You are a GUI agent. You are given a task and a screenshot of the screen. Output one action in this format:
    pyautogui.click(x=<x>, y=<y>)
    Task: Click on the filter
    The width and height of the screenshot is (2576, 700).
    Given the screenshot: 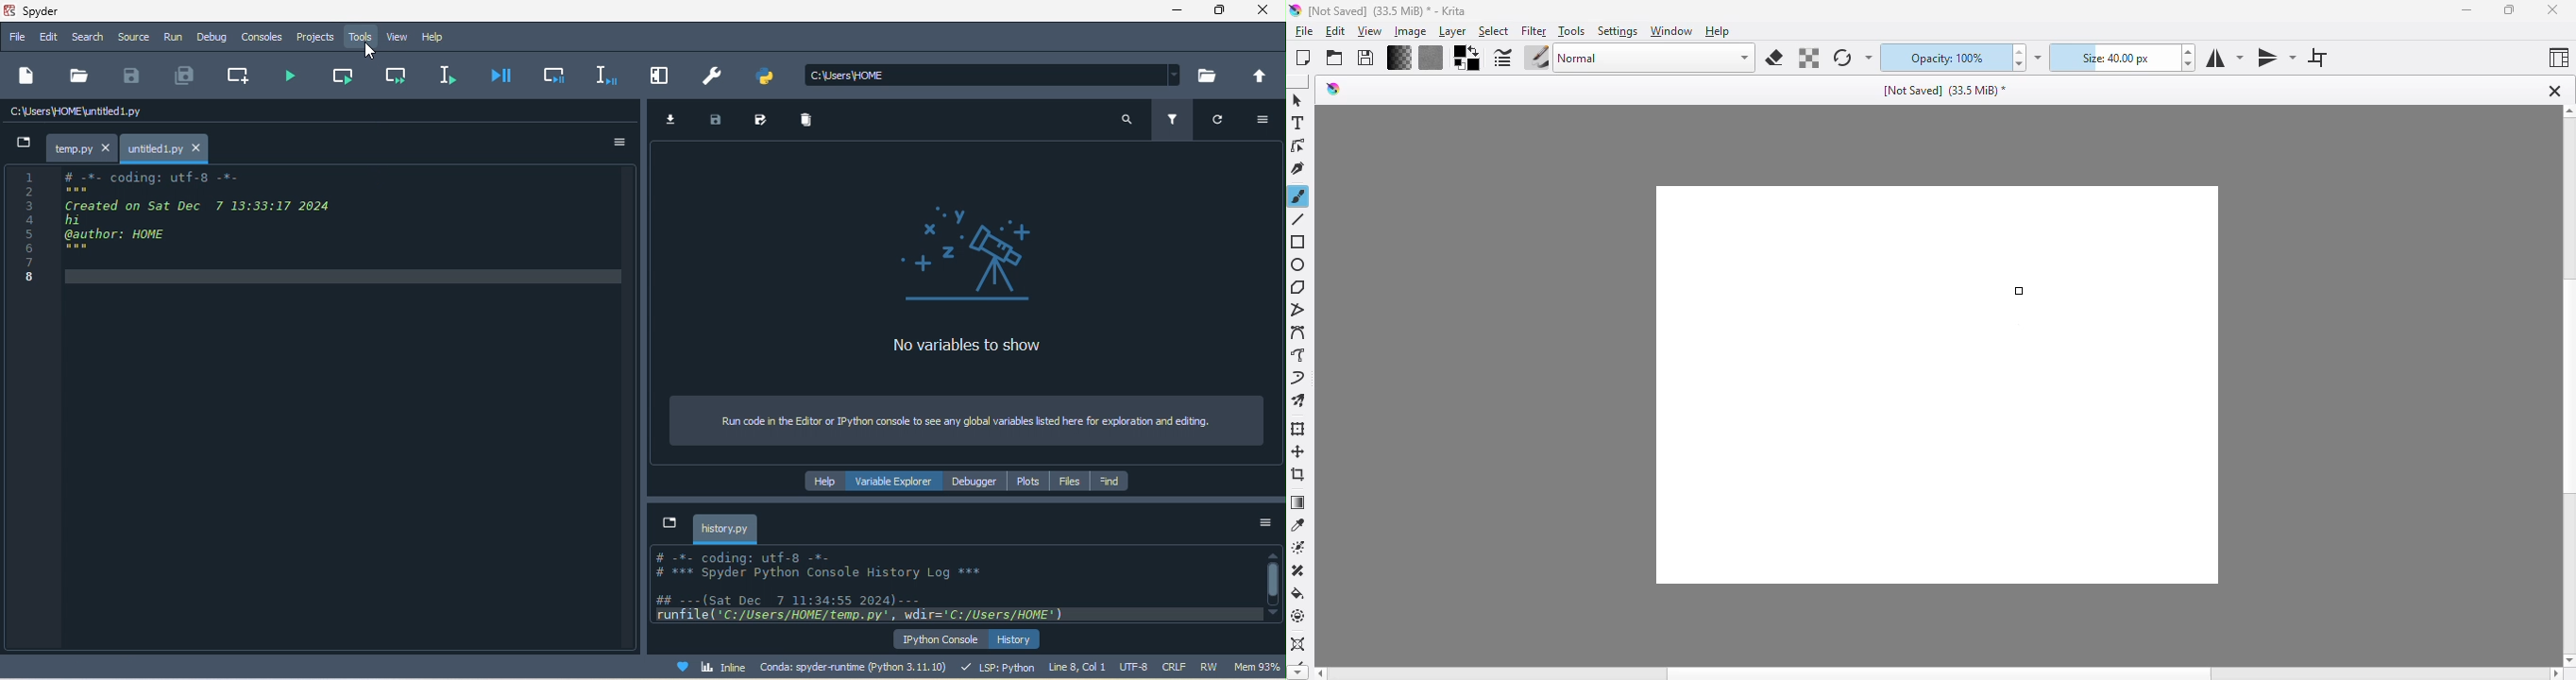 What is the action you would take?
    pyautogui.click(x=1534, y=31)
    